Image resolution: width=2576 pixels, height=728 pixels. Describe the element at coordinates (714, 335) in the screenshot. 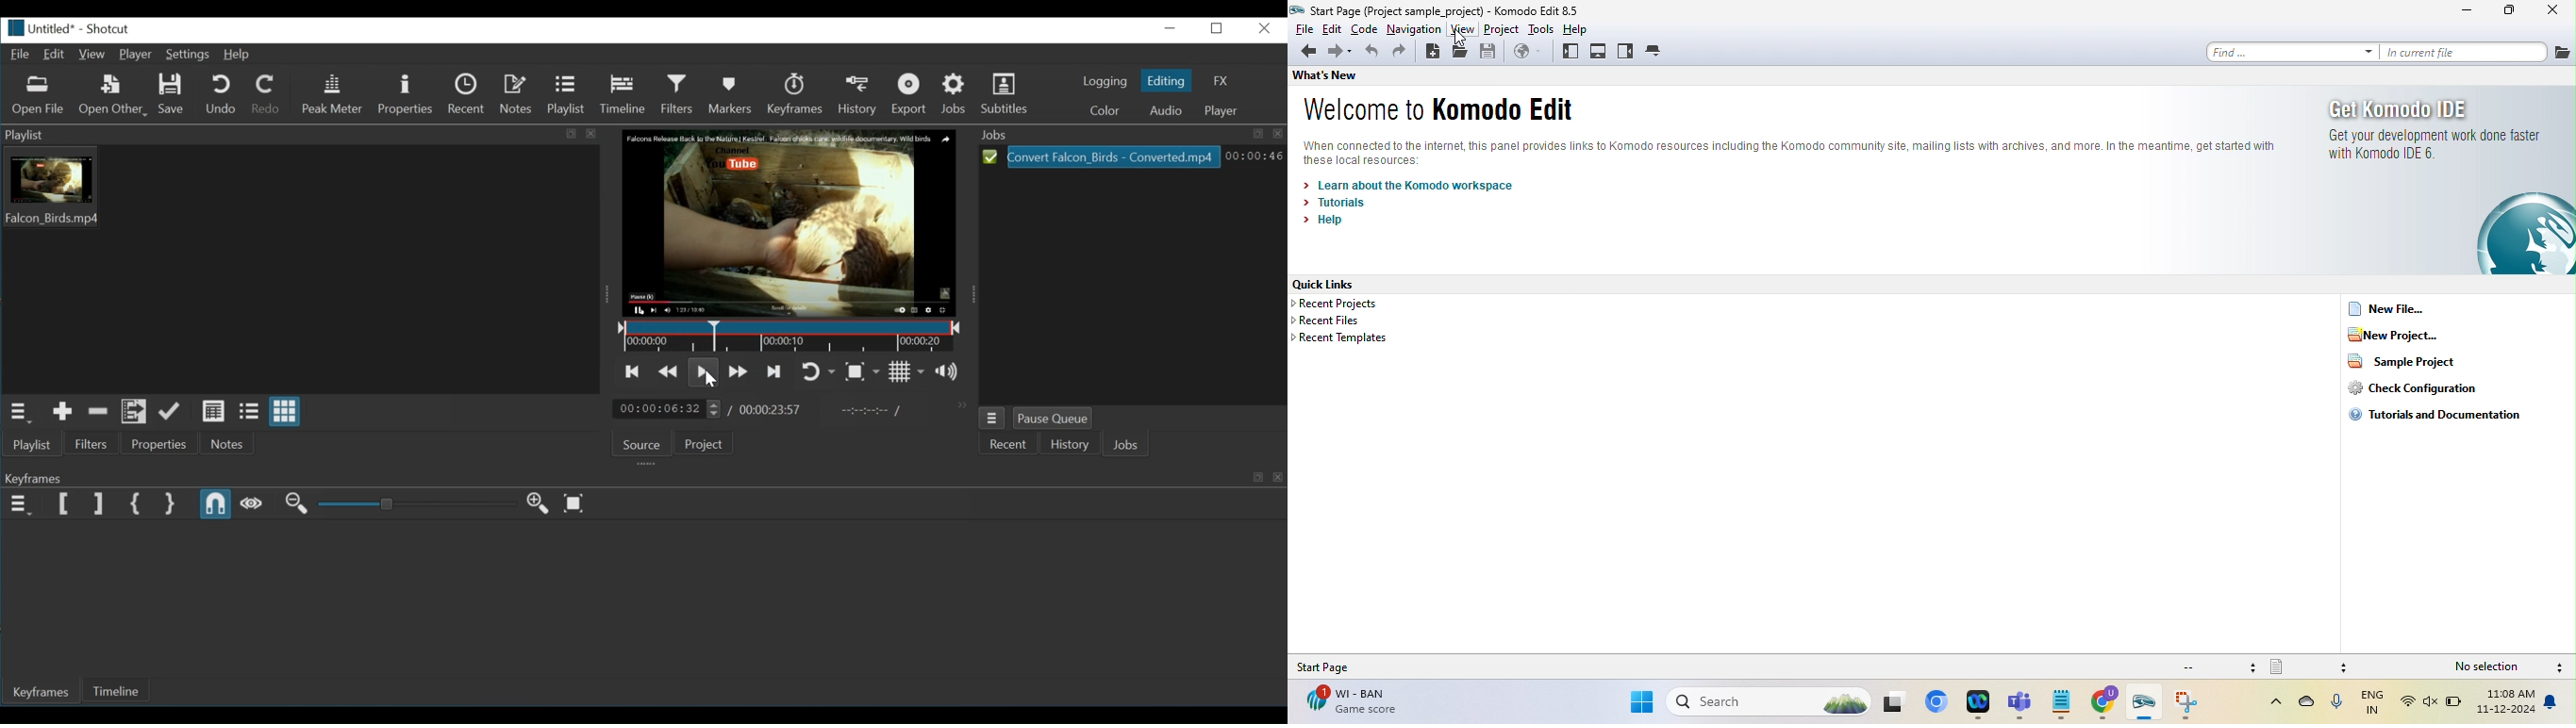

I see `Timeline Cursor` at that location.